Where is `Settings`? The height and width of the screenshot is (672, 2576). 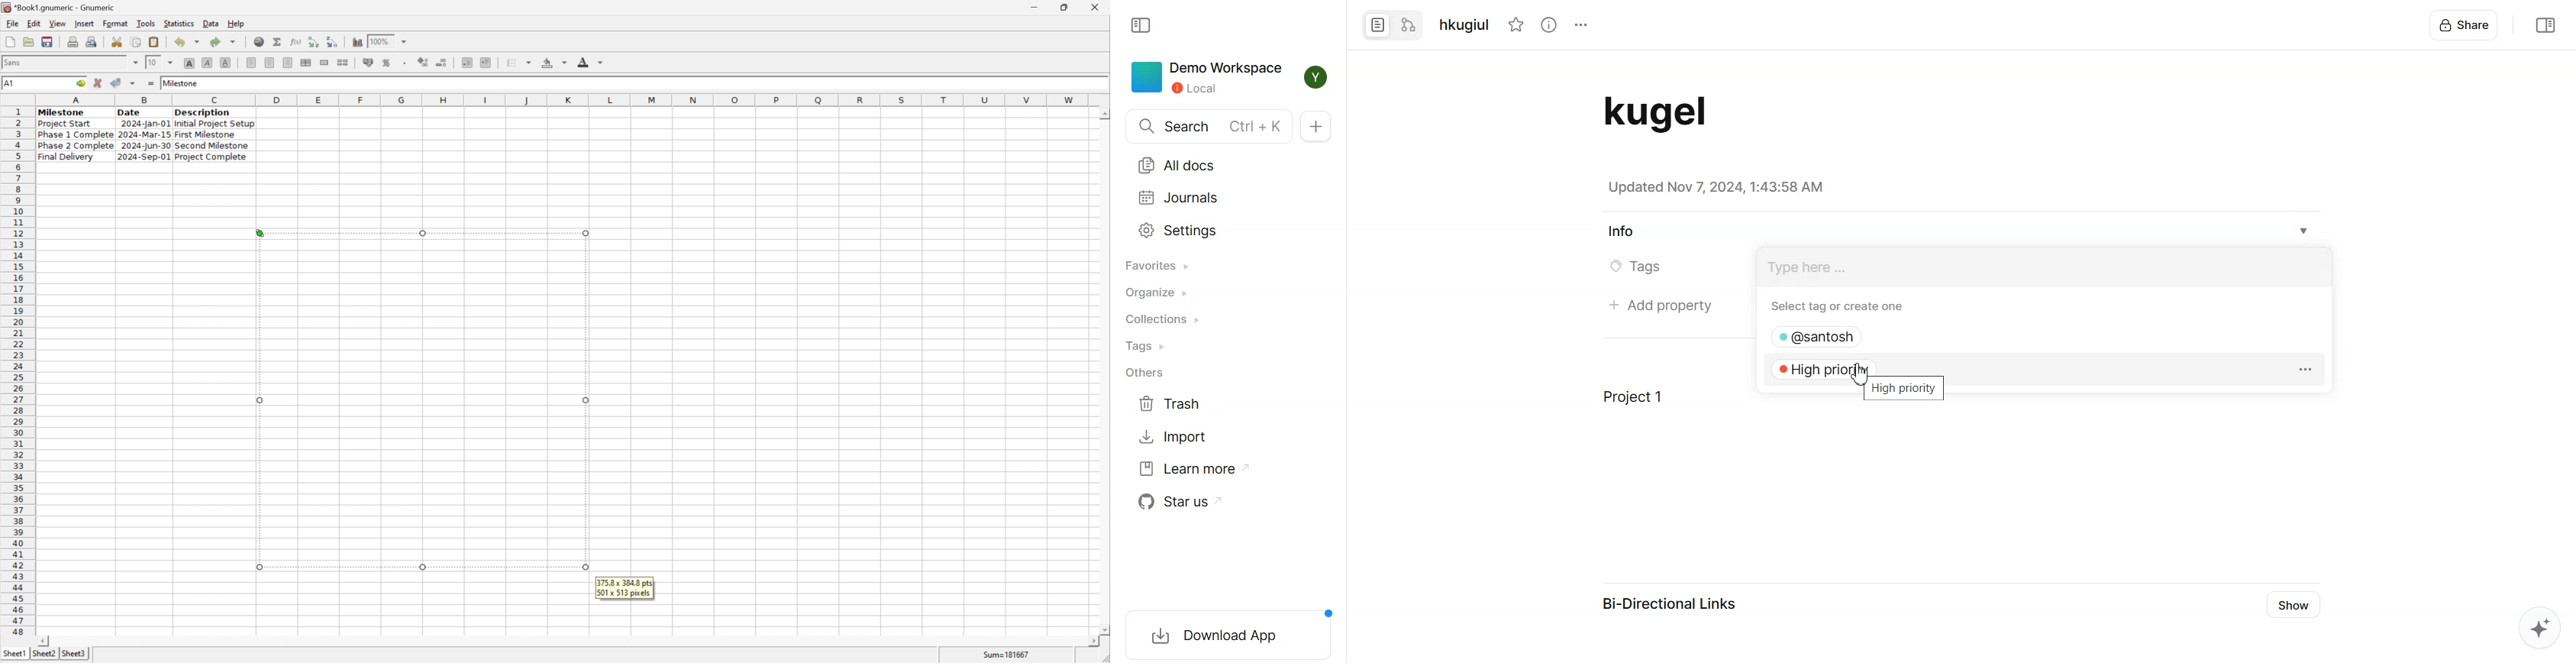 Settings is located at coordinates (1180, 230).